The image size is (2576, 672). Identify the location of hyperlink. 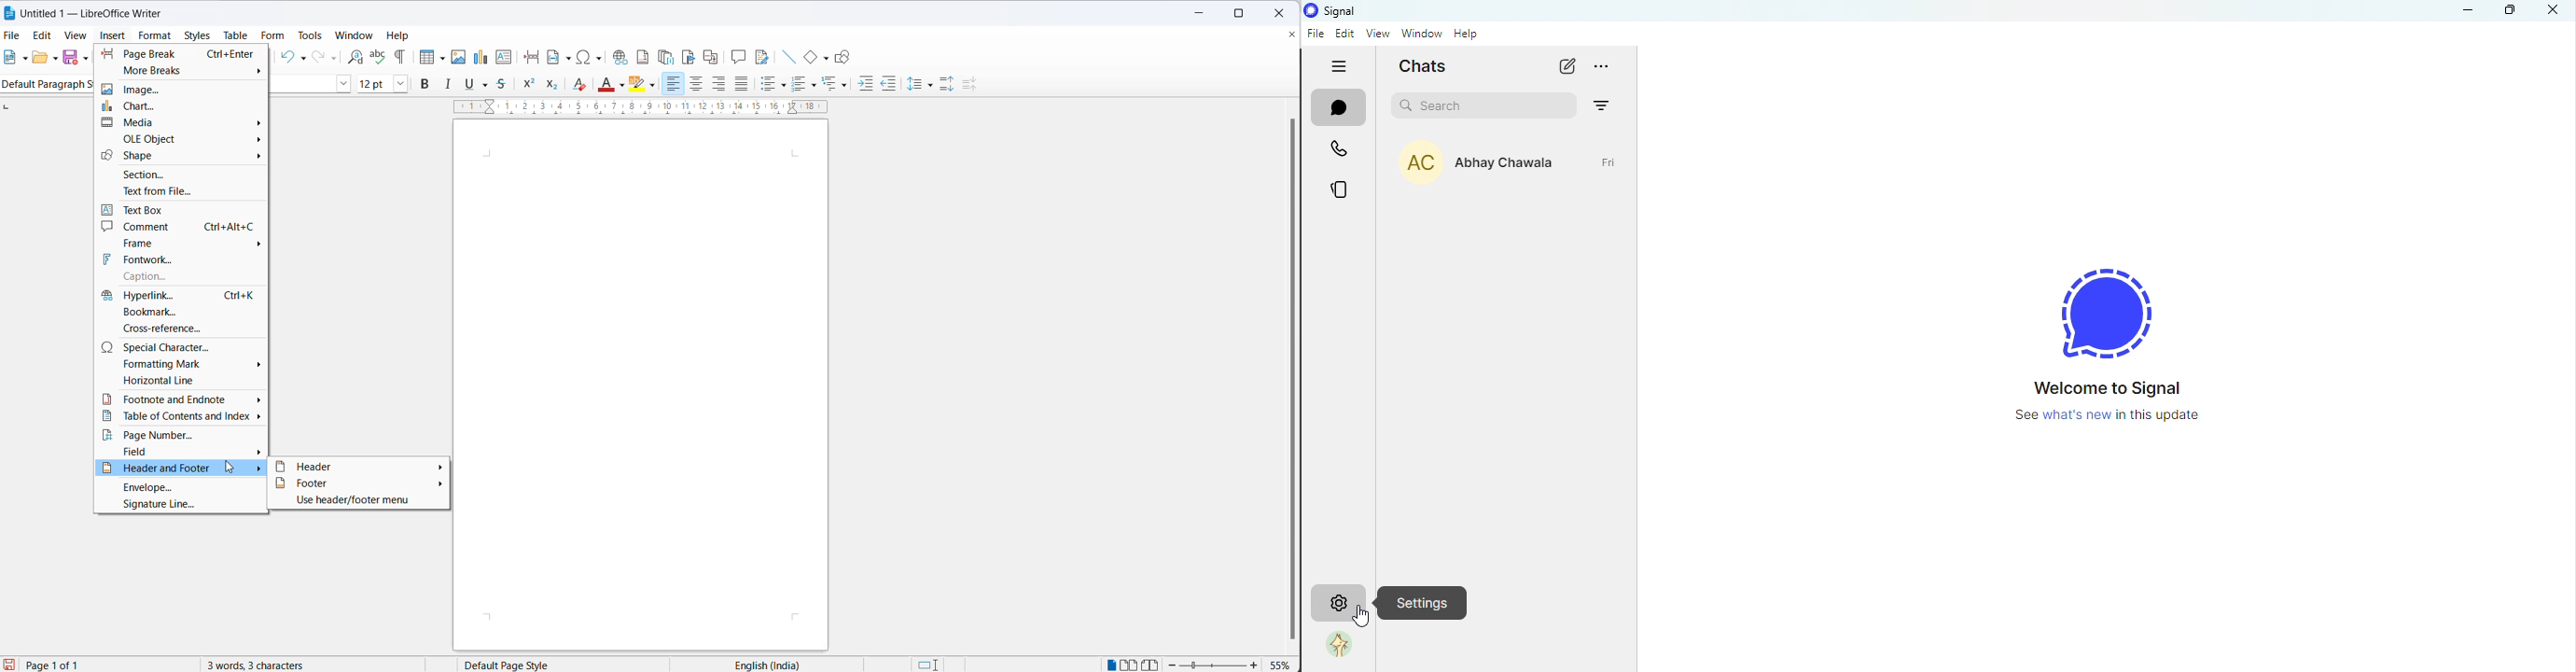
(179, 296).